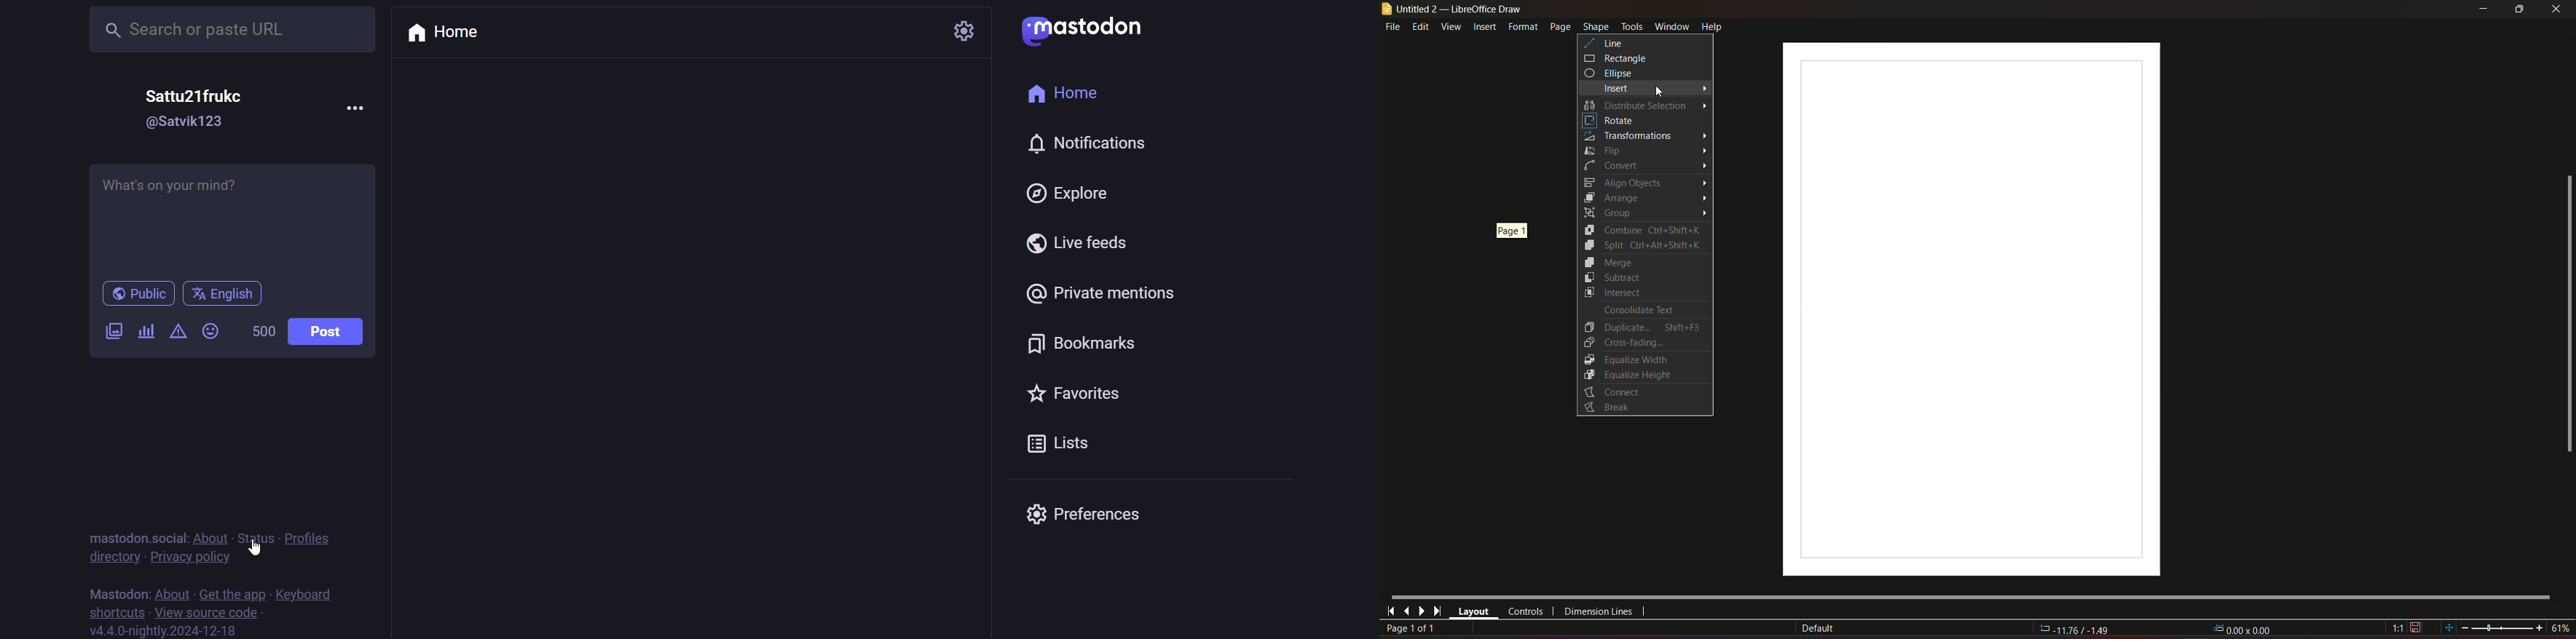 Image resolution: width=2576 pixels, height=644 pixels. What do you see at coordinates (1610, 121) in the screenshot?
I see `Rotate` at bounding box center [1610, 121].